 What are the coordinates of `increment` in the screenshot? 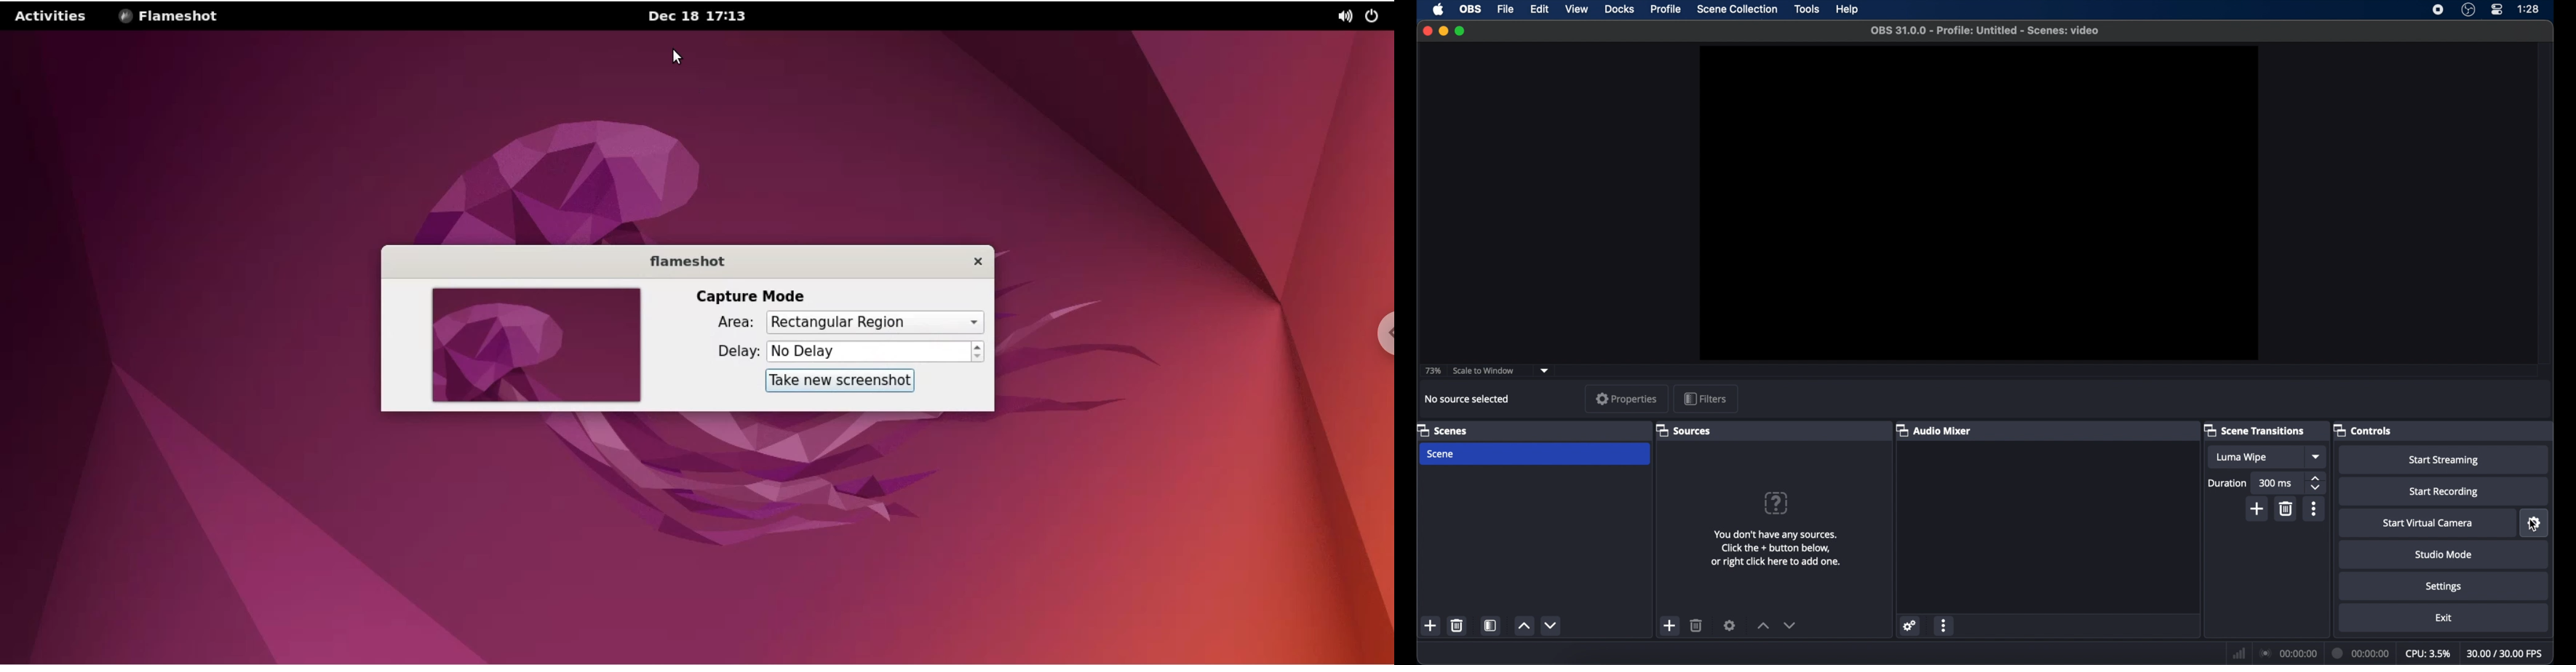 It's located at (1763, 626).